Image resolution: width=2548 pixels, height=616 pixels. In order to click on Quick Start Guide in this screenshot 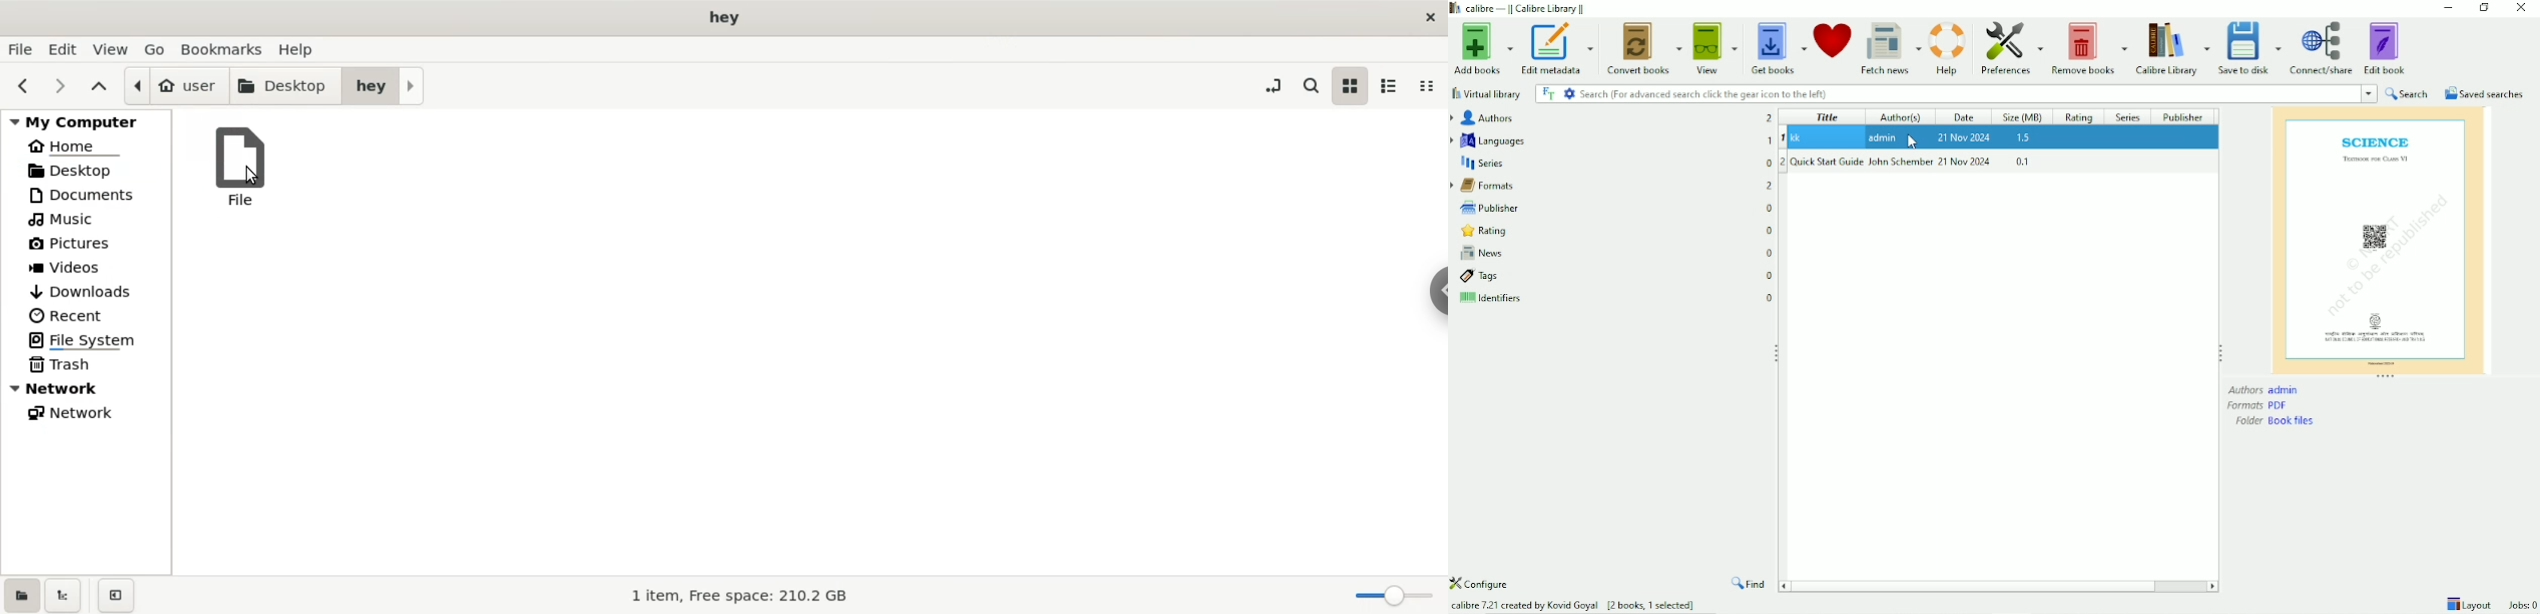, I will do `click(1998, 162)`.